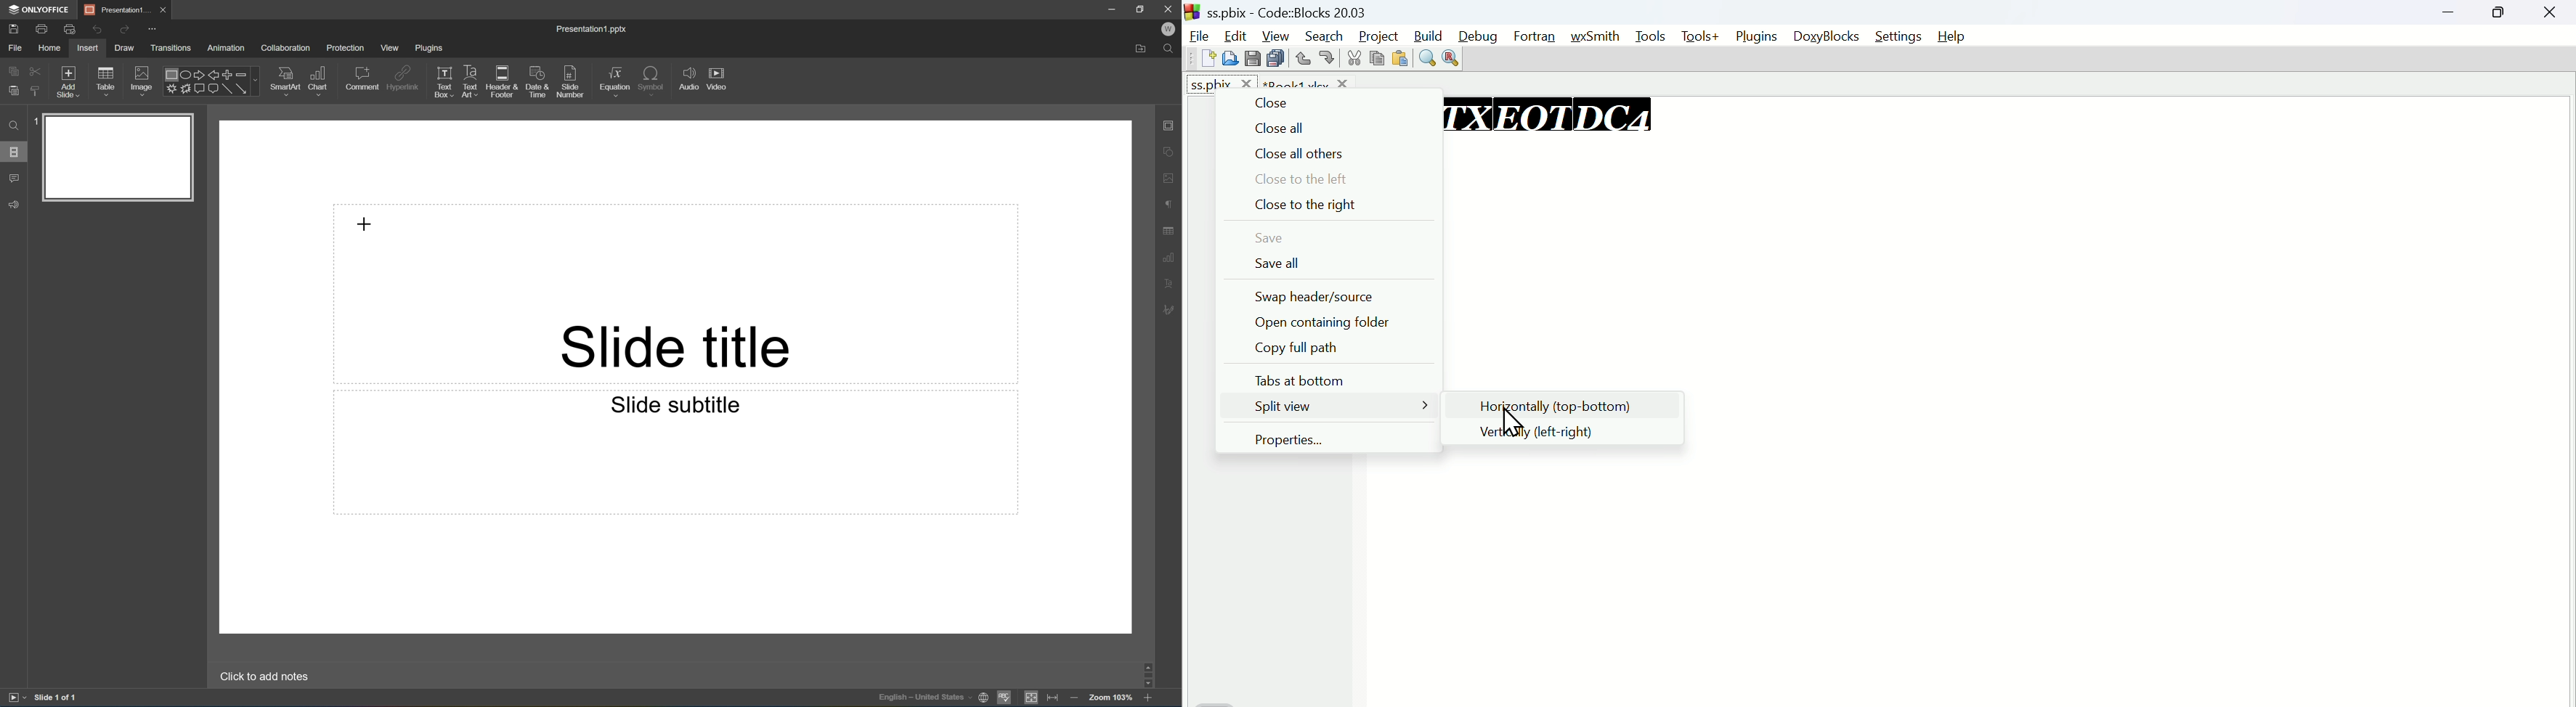  Describe the element at coordinates (205, 92) in the screenshot. I see `Rectangle` at that location.